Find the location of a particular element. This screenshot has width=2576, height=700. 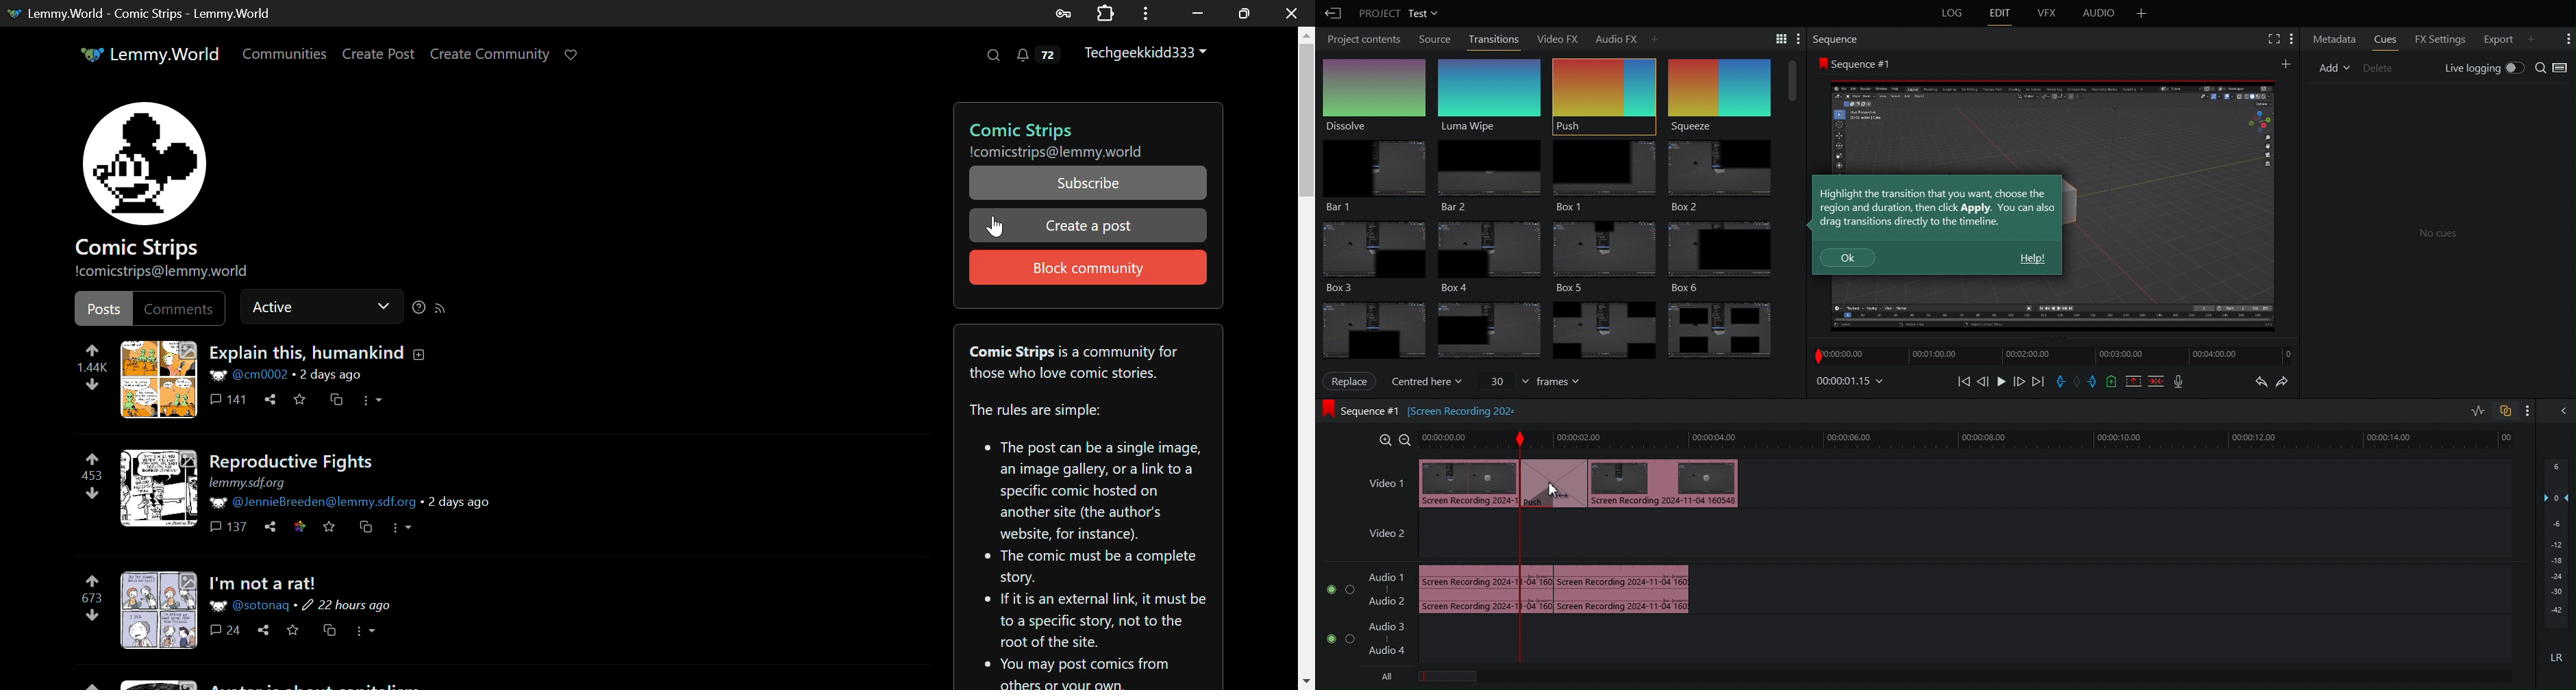

@cm0002 is located at coordinates (249, 375).